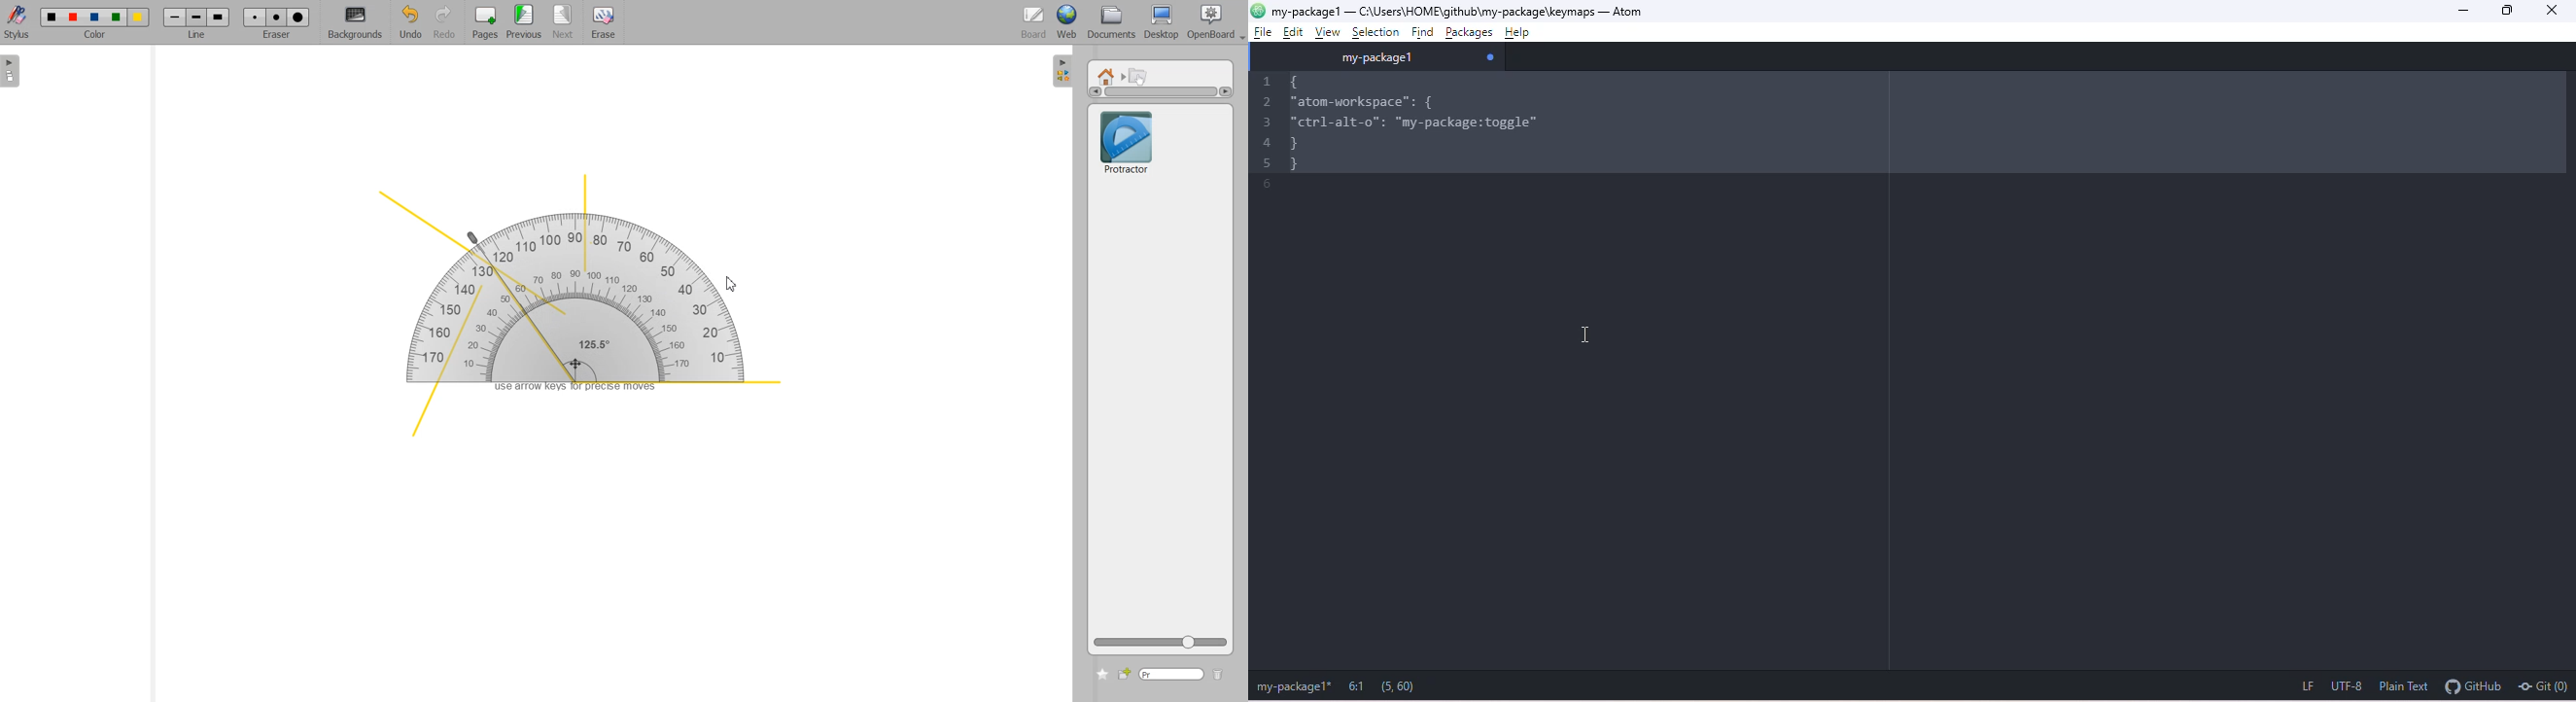 The width and height of the screenshot is (2576, 728). Describe the element at coordinates (2349, 688) in the screenshot. I see `utf 8` at that location.